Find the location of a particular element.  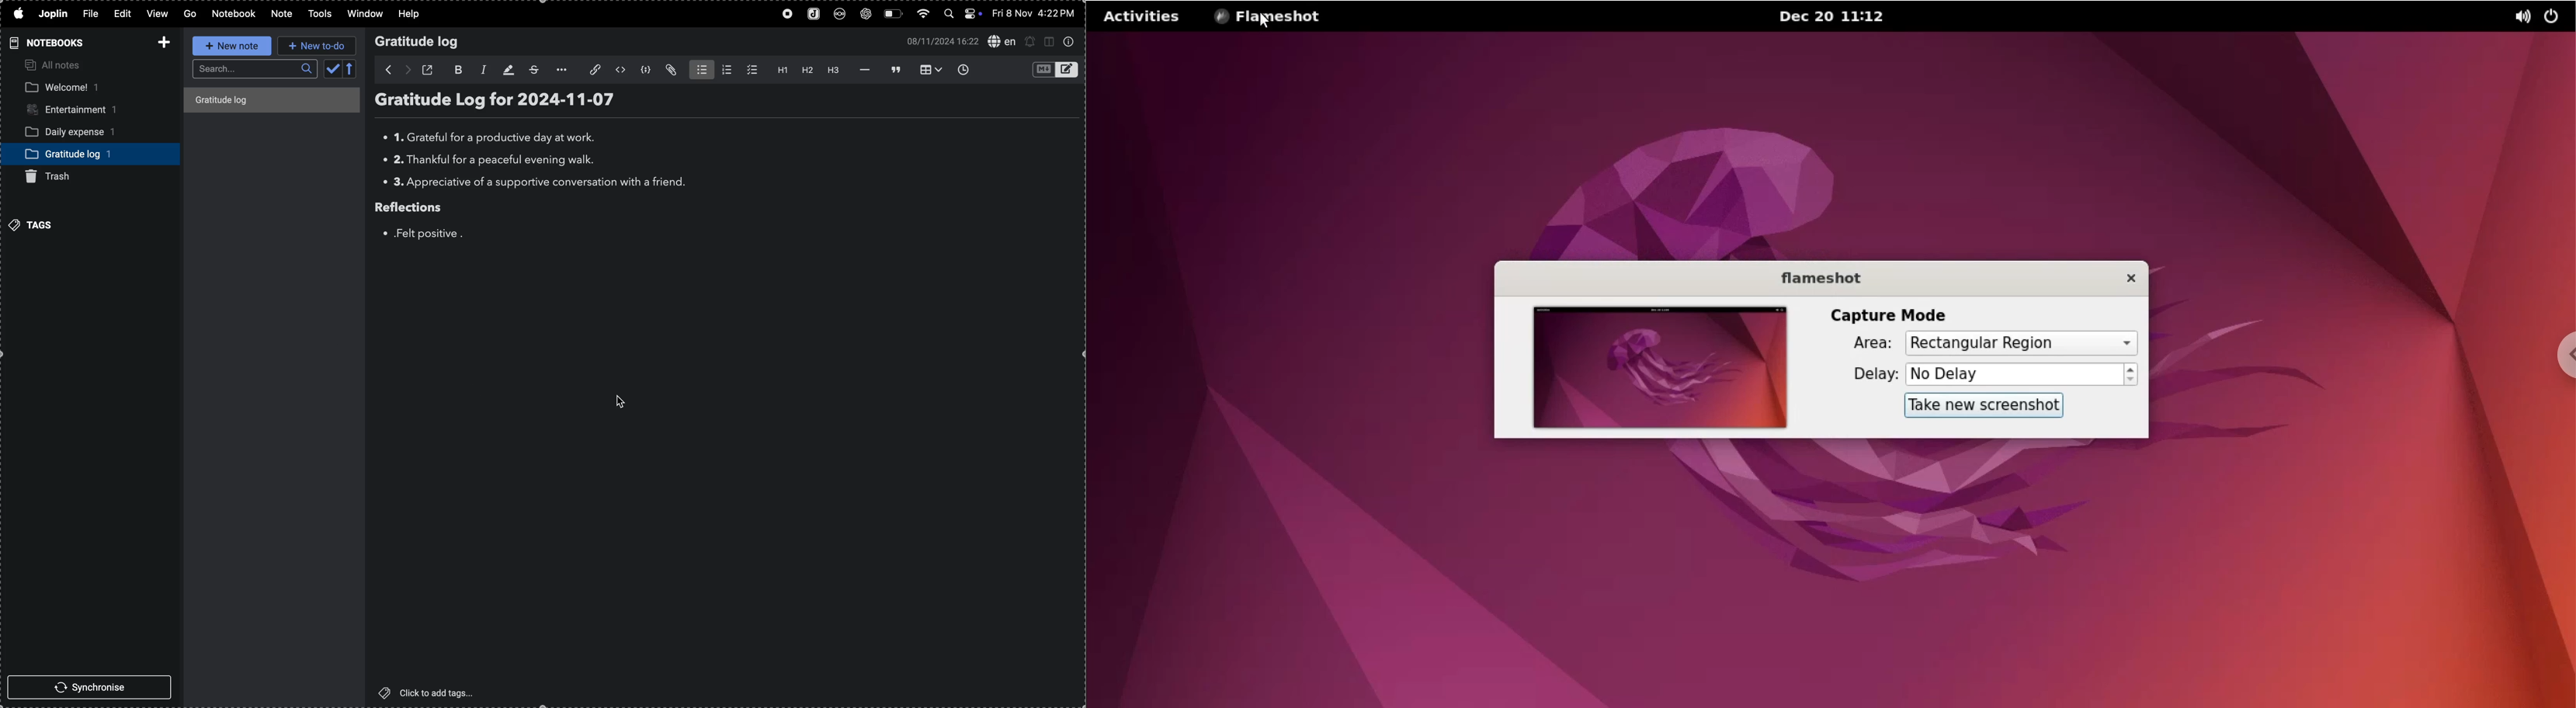

spell check is located at coordinates (1003, 40).